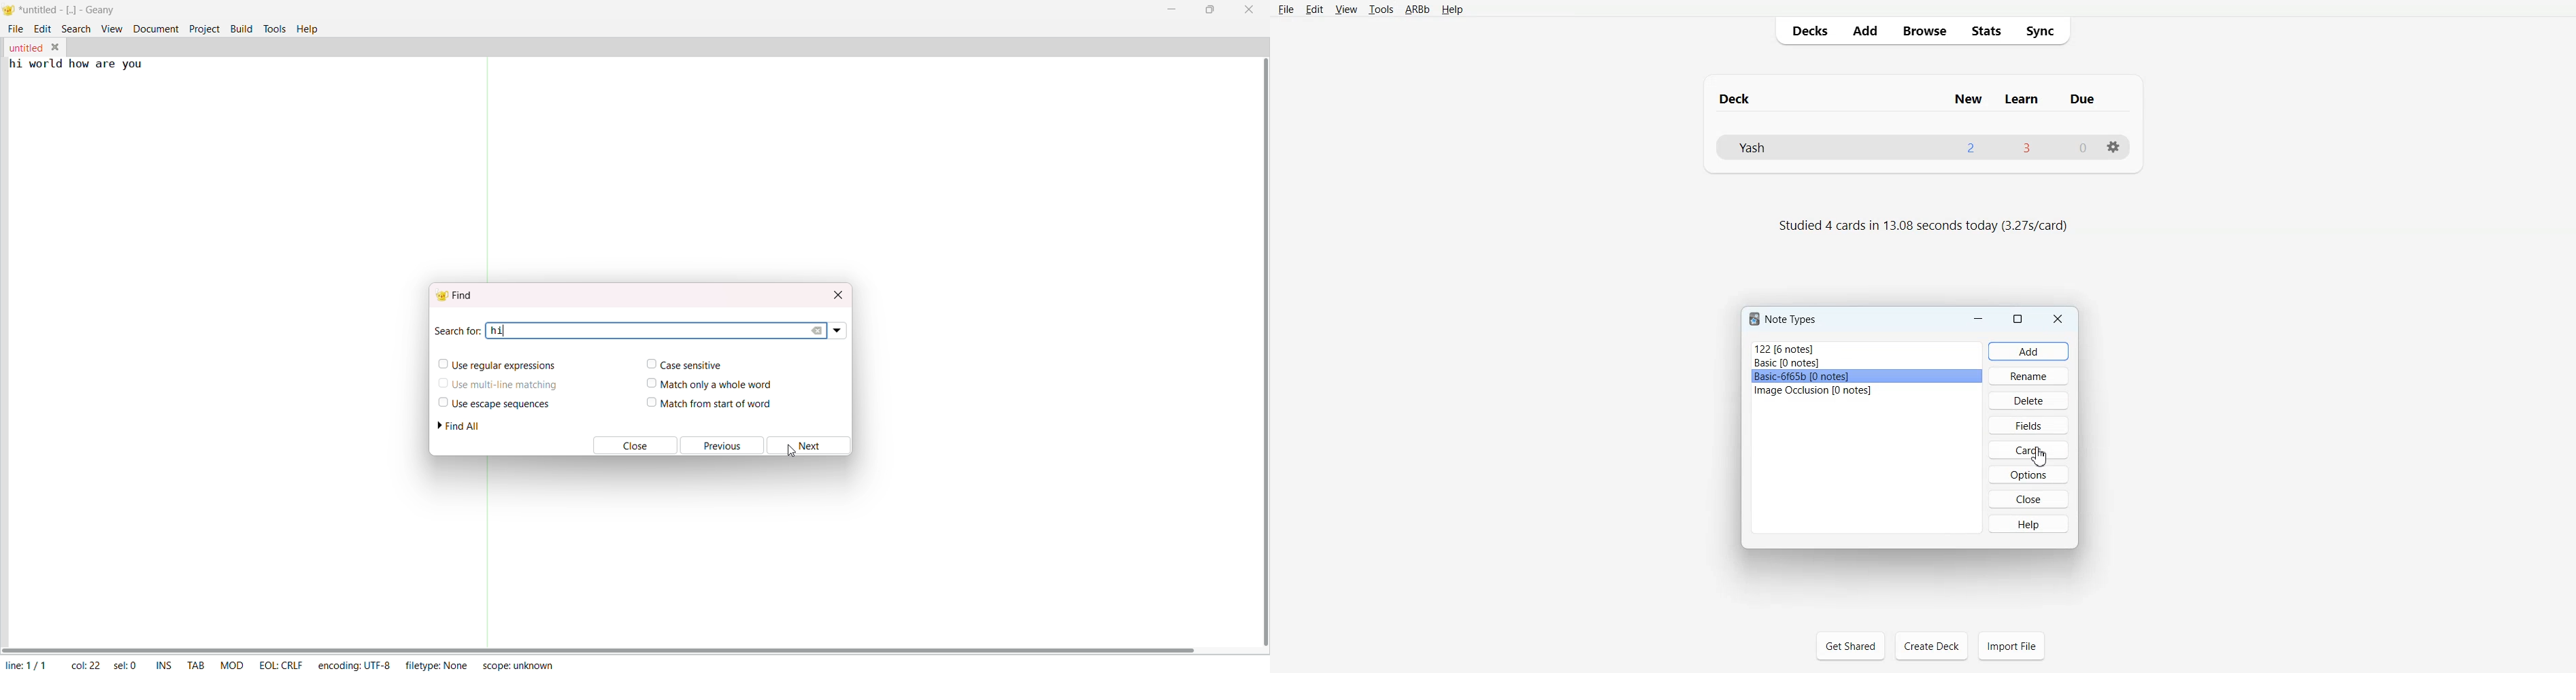 The width and height of the screenshot is (2576, 700). I want to click on tools, so click(275, 28).